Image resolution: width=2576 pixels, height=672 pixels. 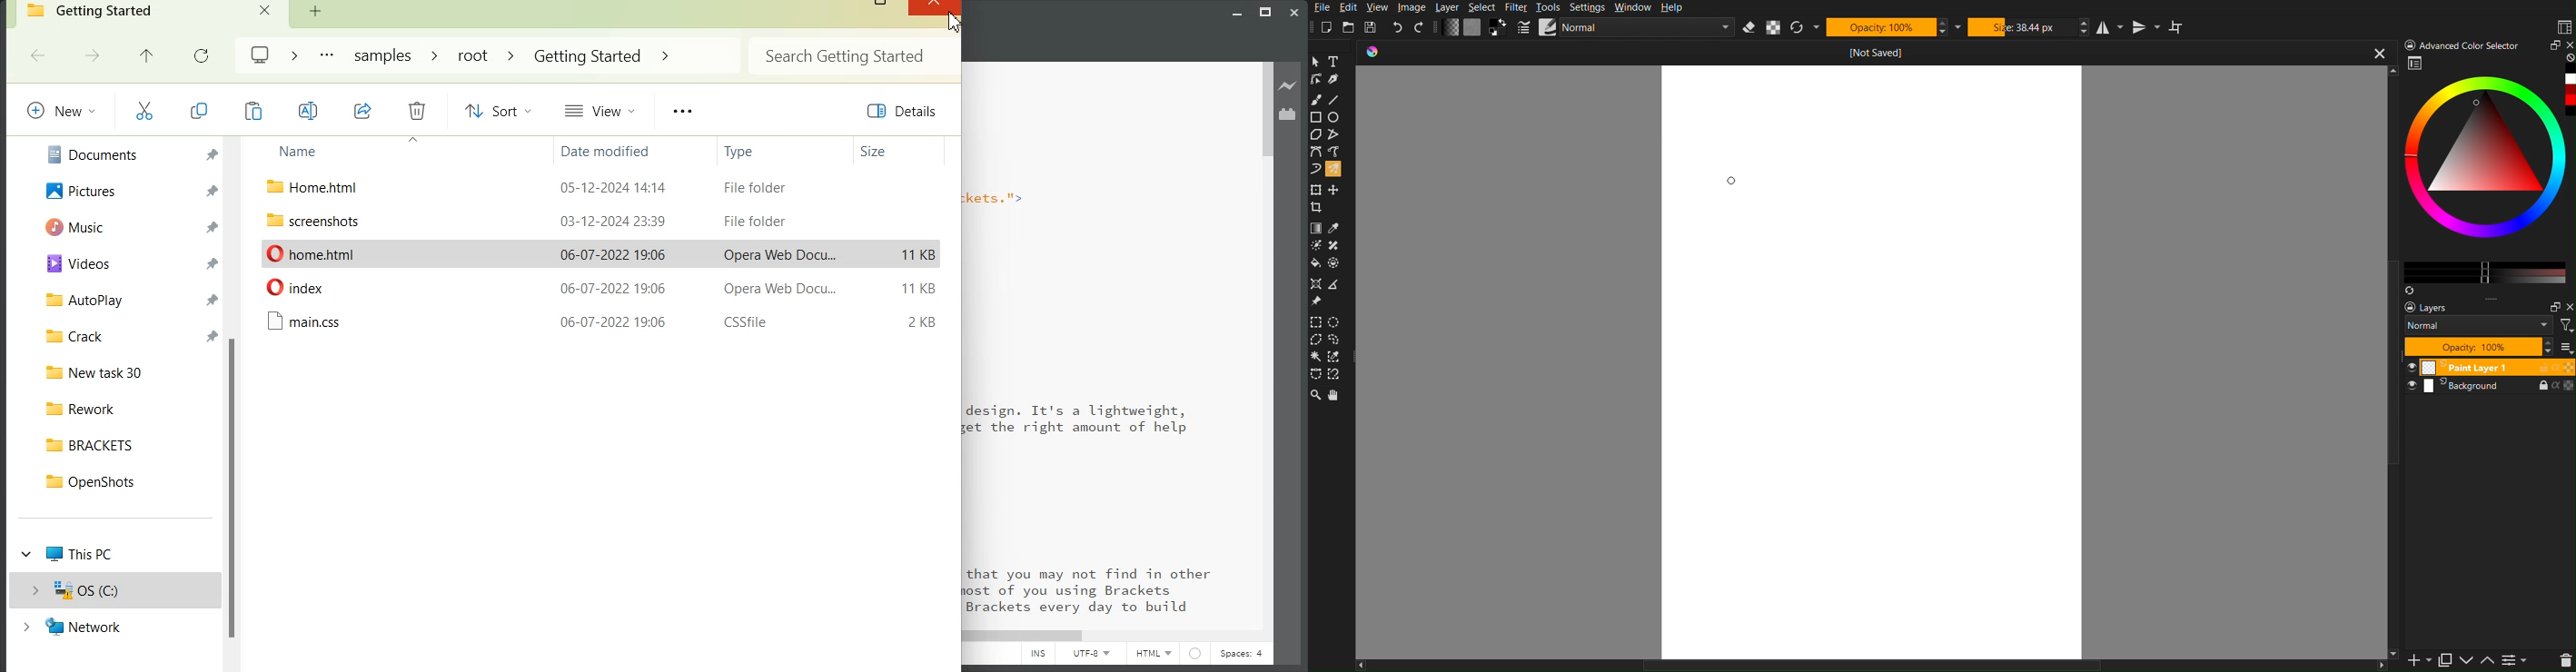 I want to click on Color Fill, so click(x=1317, y=266).